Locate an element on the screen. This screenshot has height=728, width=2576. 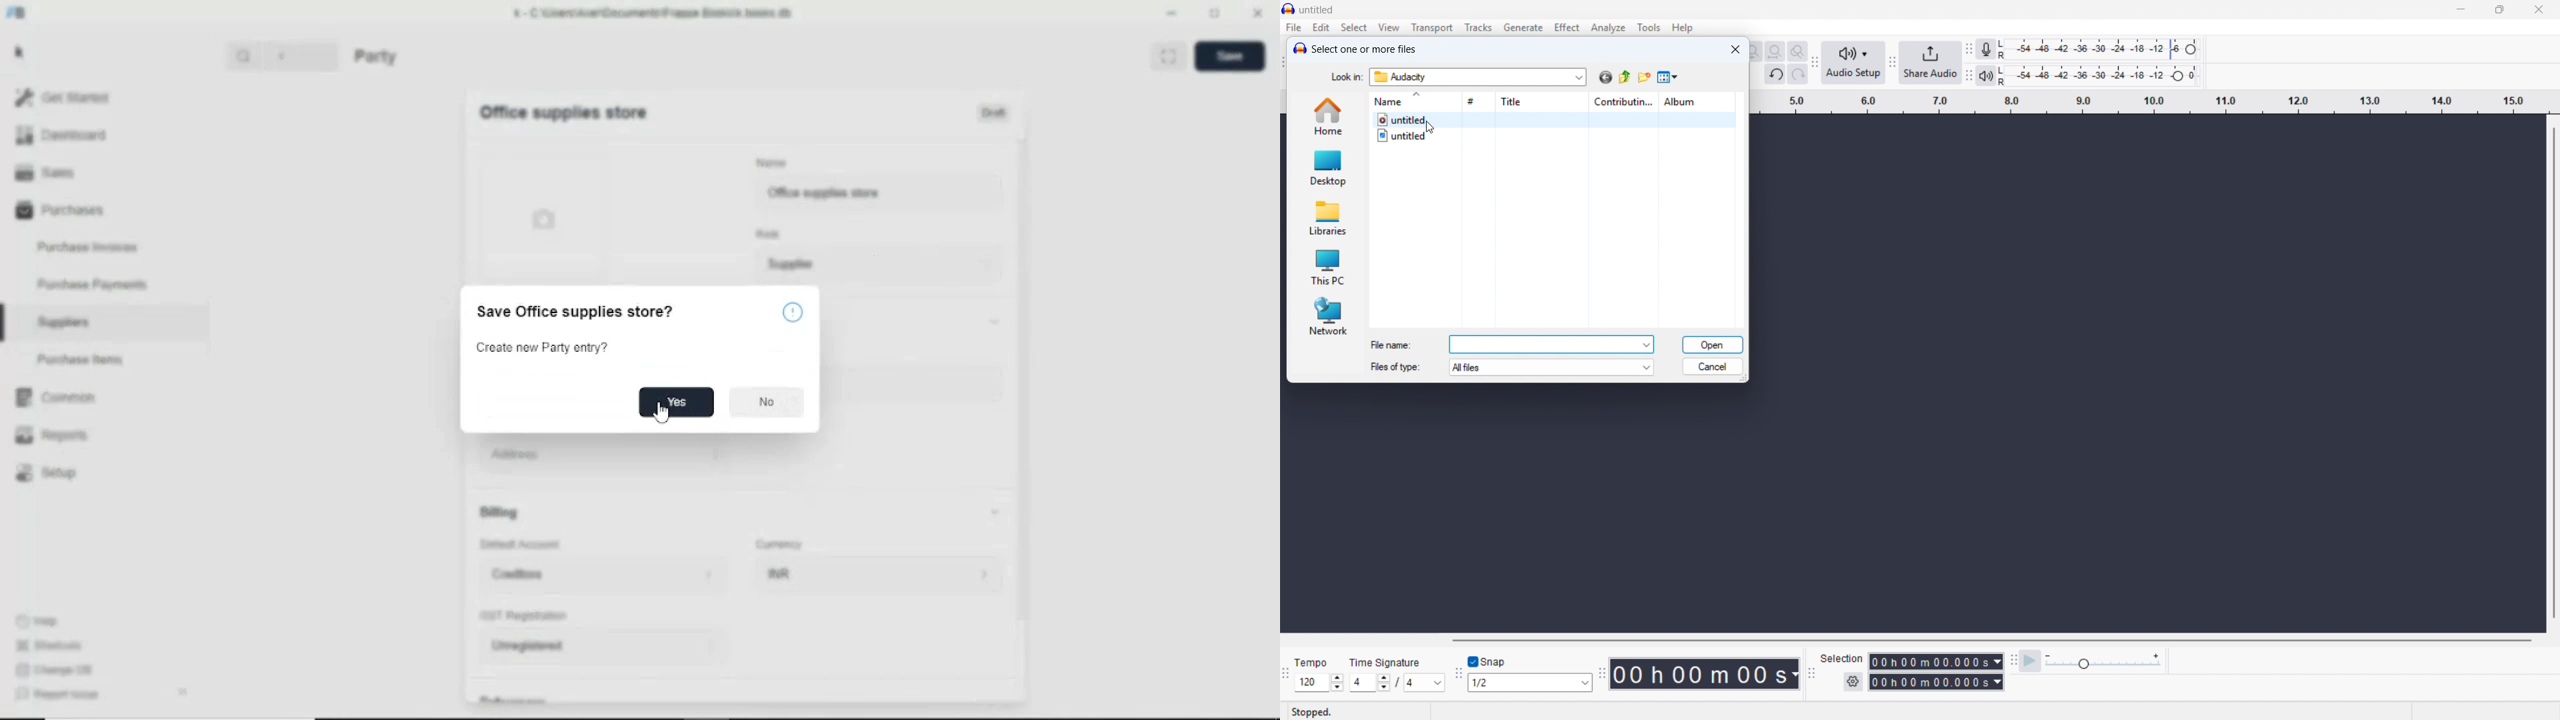
Playback metre  is located at coordinates (1986, 77).